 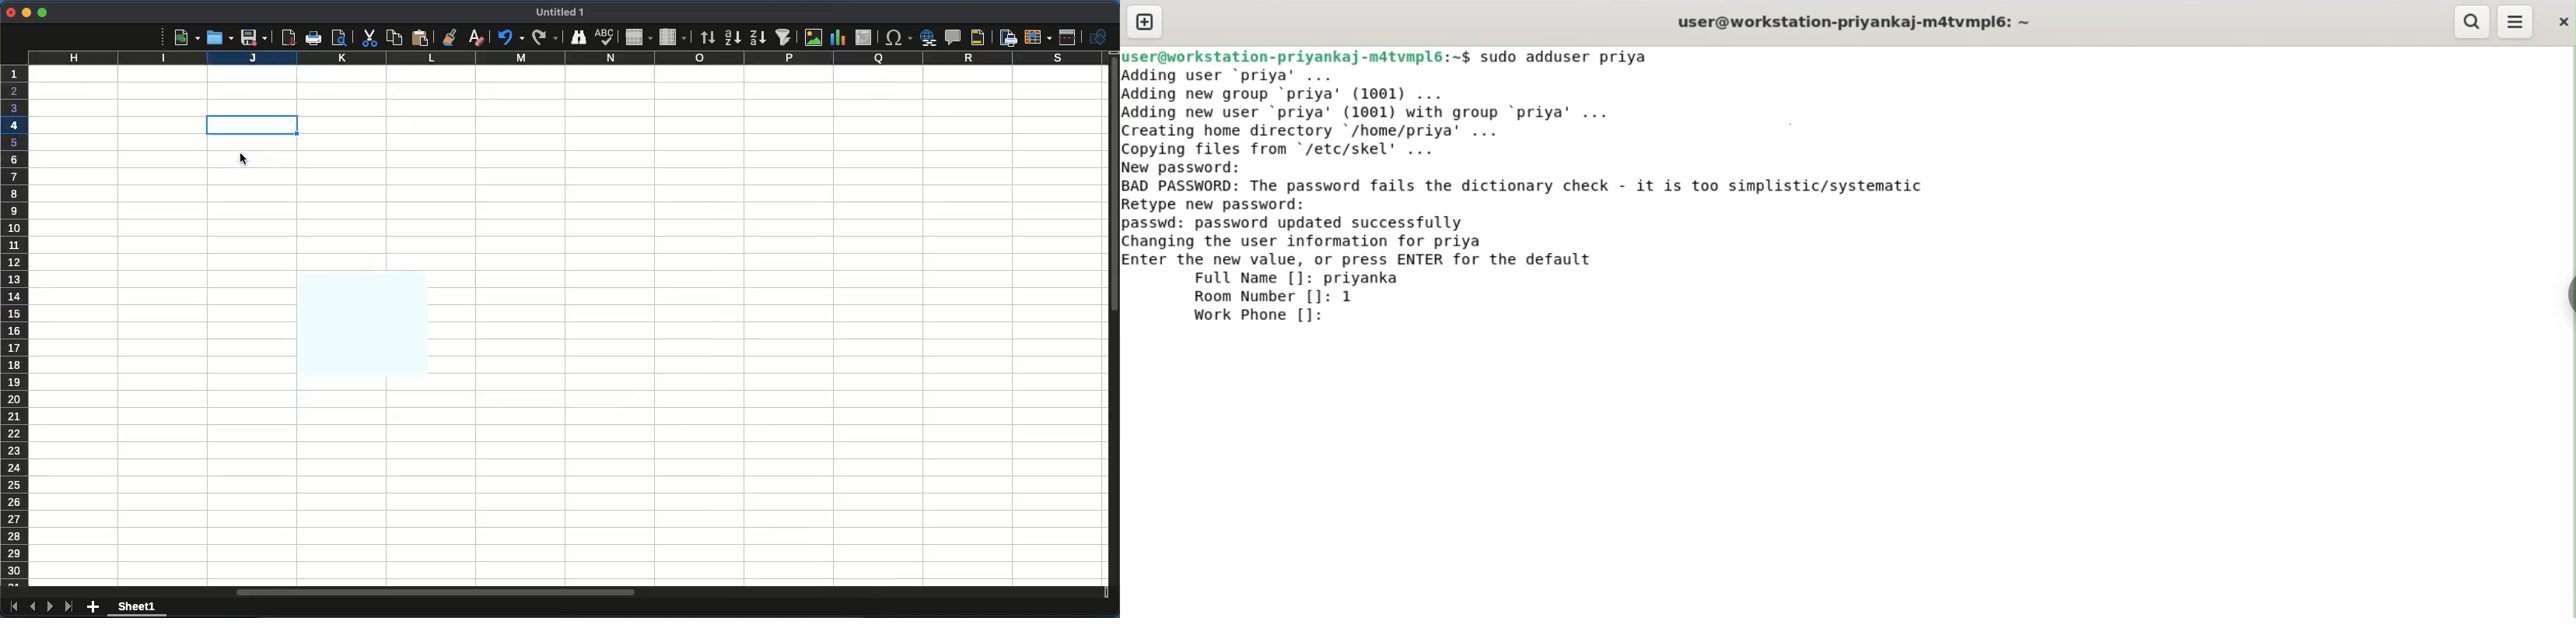 What do you see at coordinates (95, 605) in the screenshot?
I see `add` at bounding box center [95, 605].